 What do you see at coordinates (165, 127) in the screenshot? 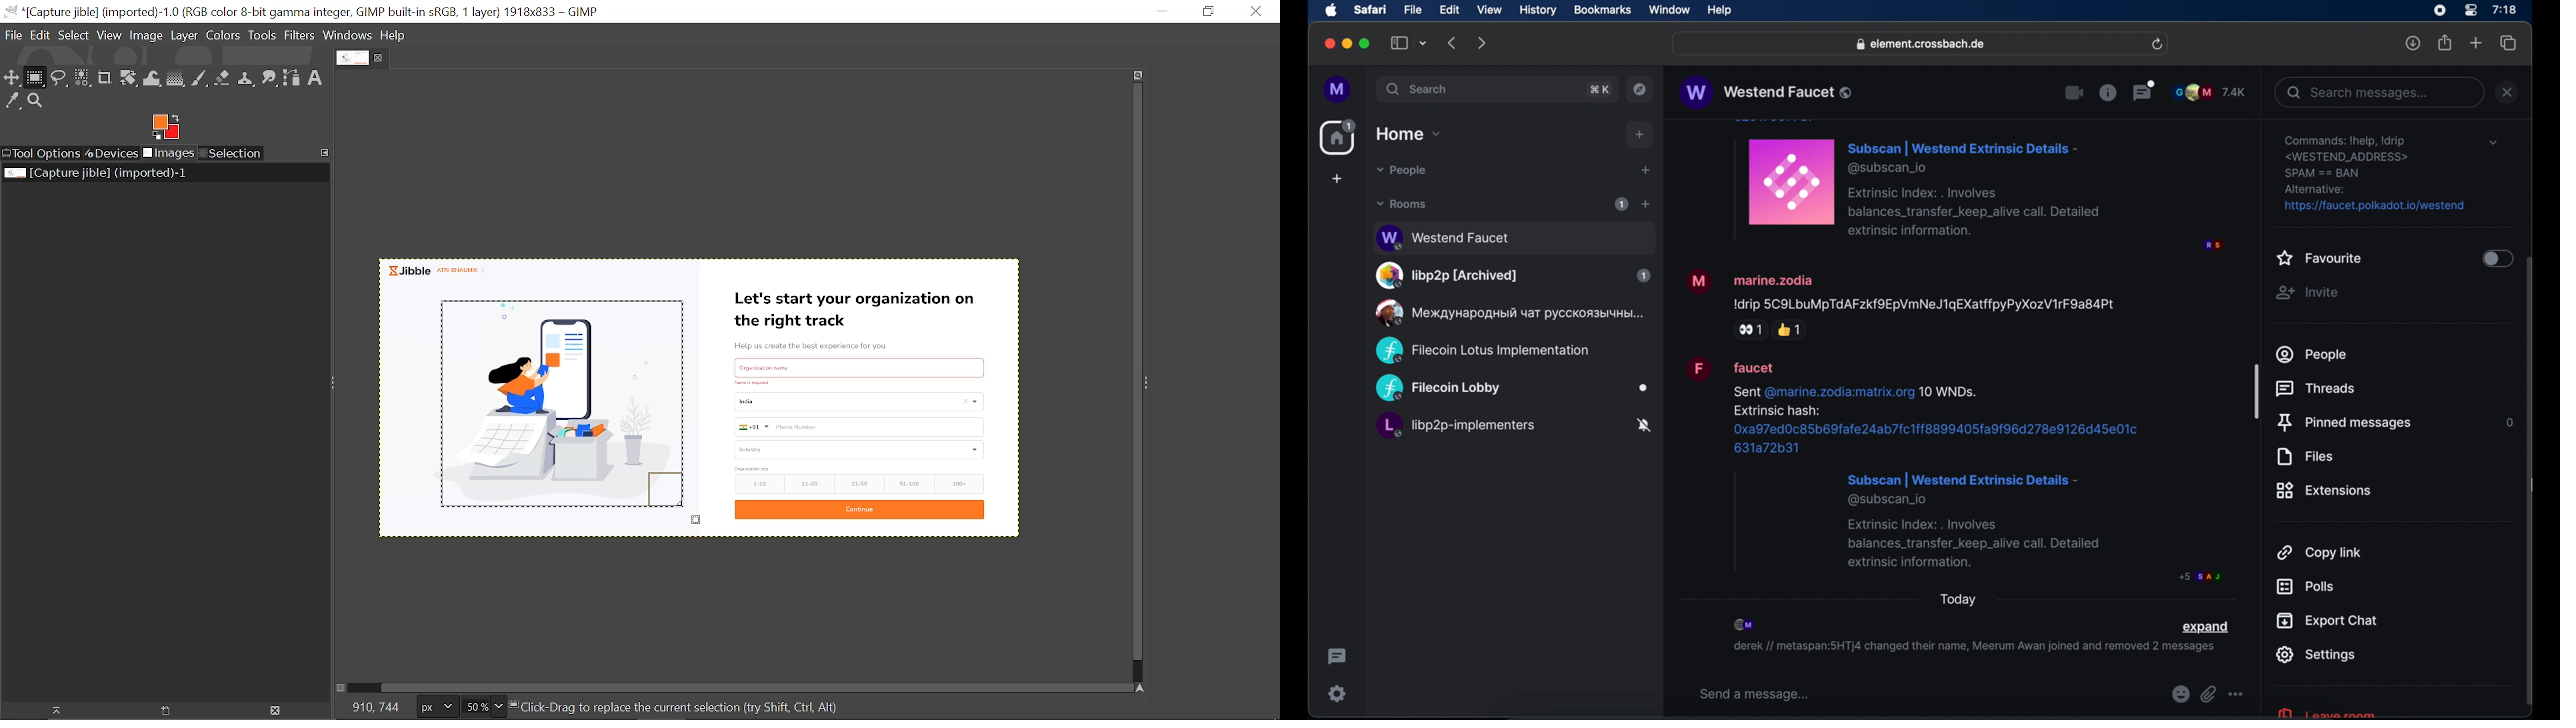
I see `Foreground tool` at bounding box center [165, 127].